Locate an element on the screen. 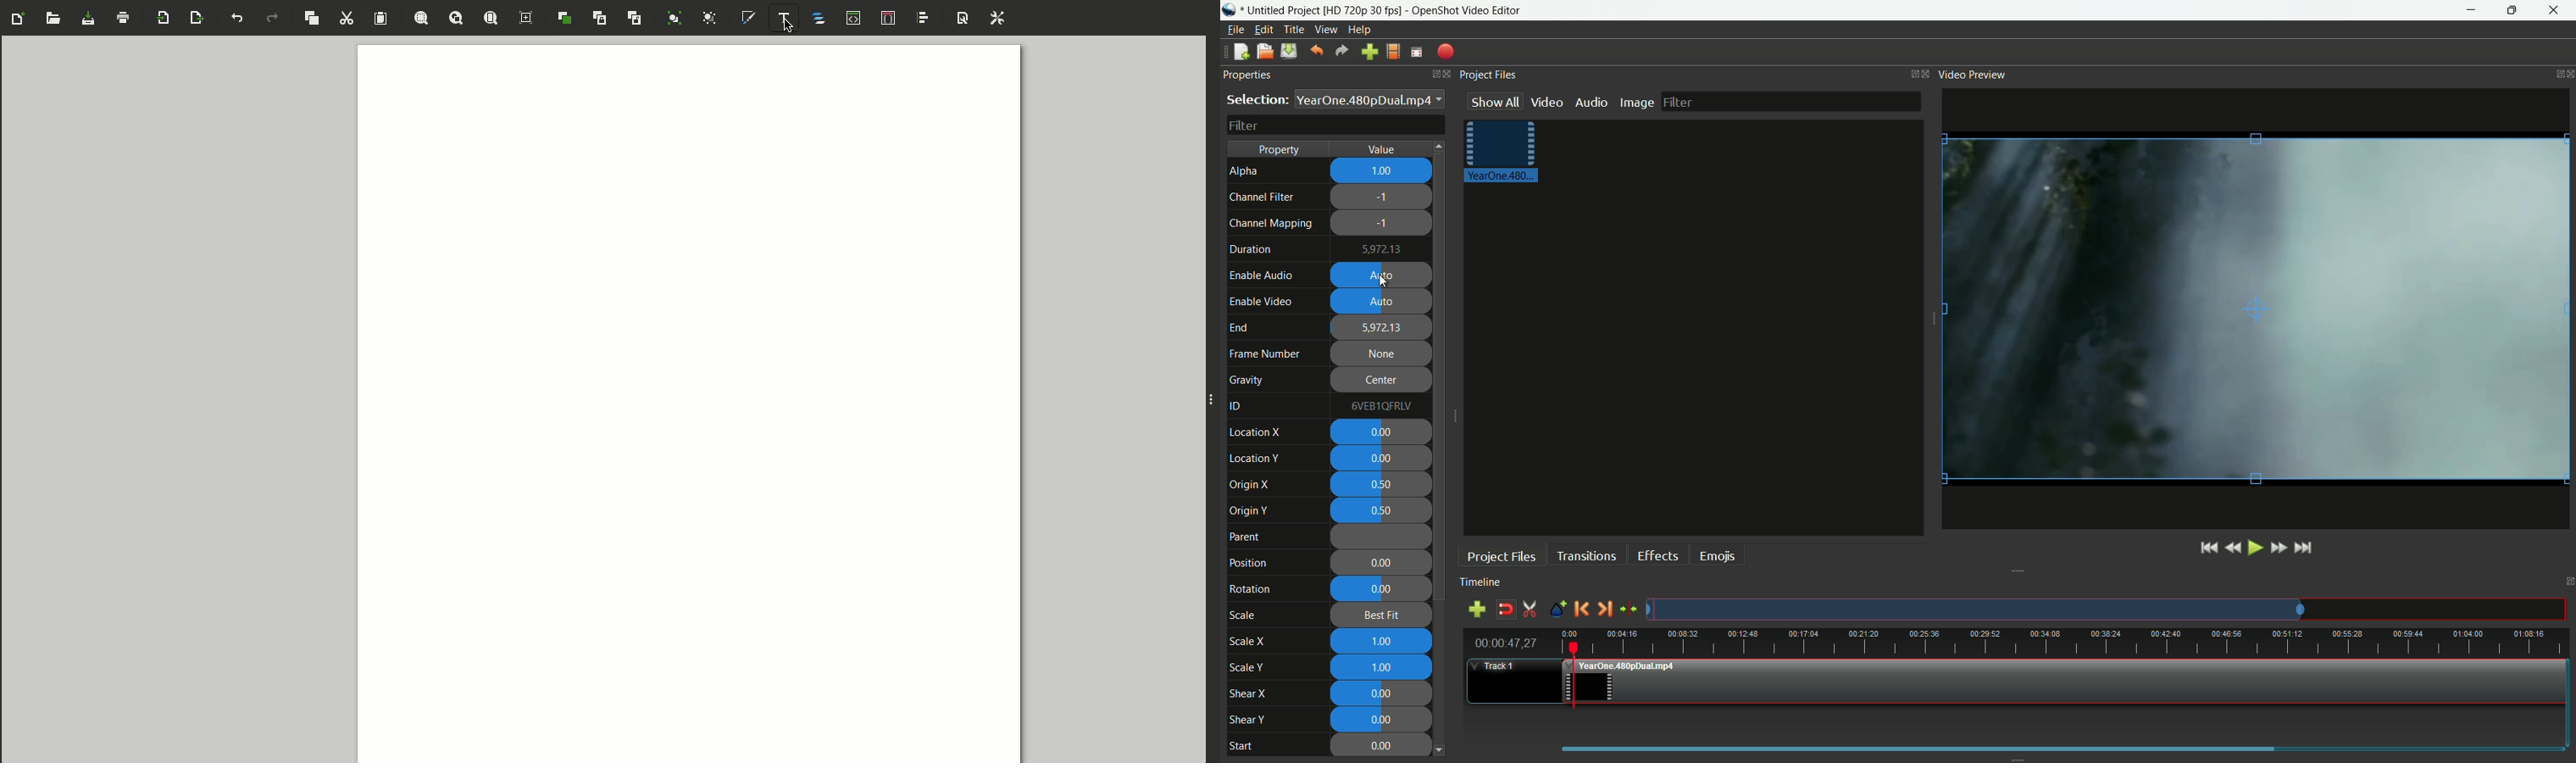 This screenshot has height=784, width=2576. Create clone is located at coordinates (601, 19).